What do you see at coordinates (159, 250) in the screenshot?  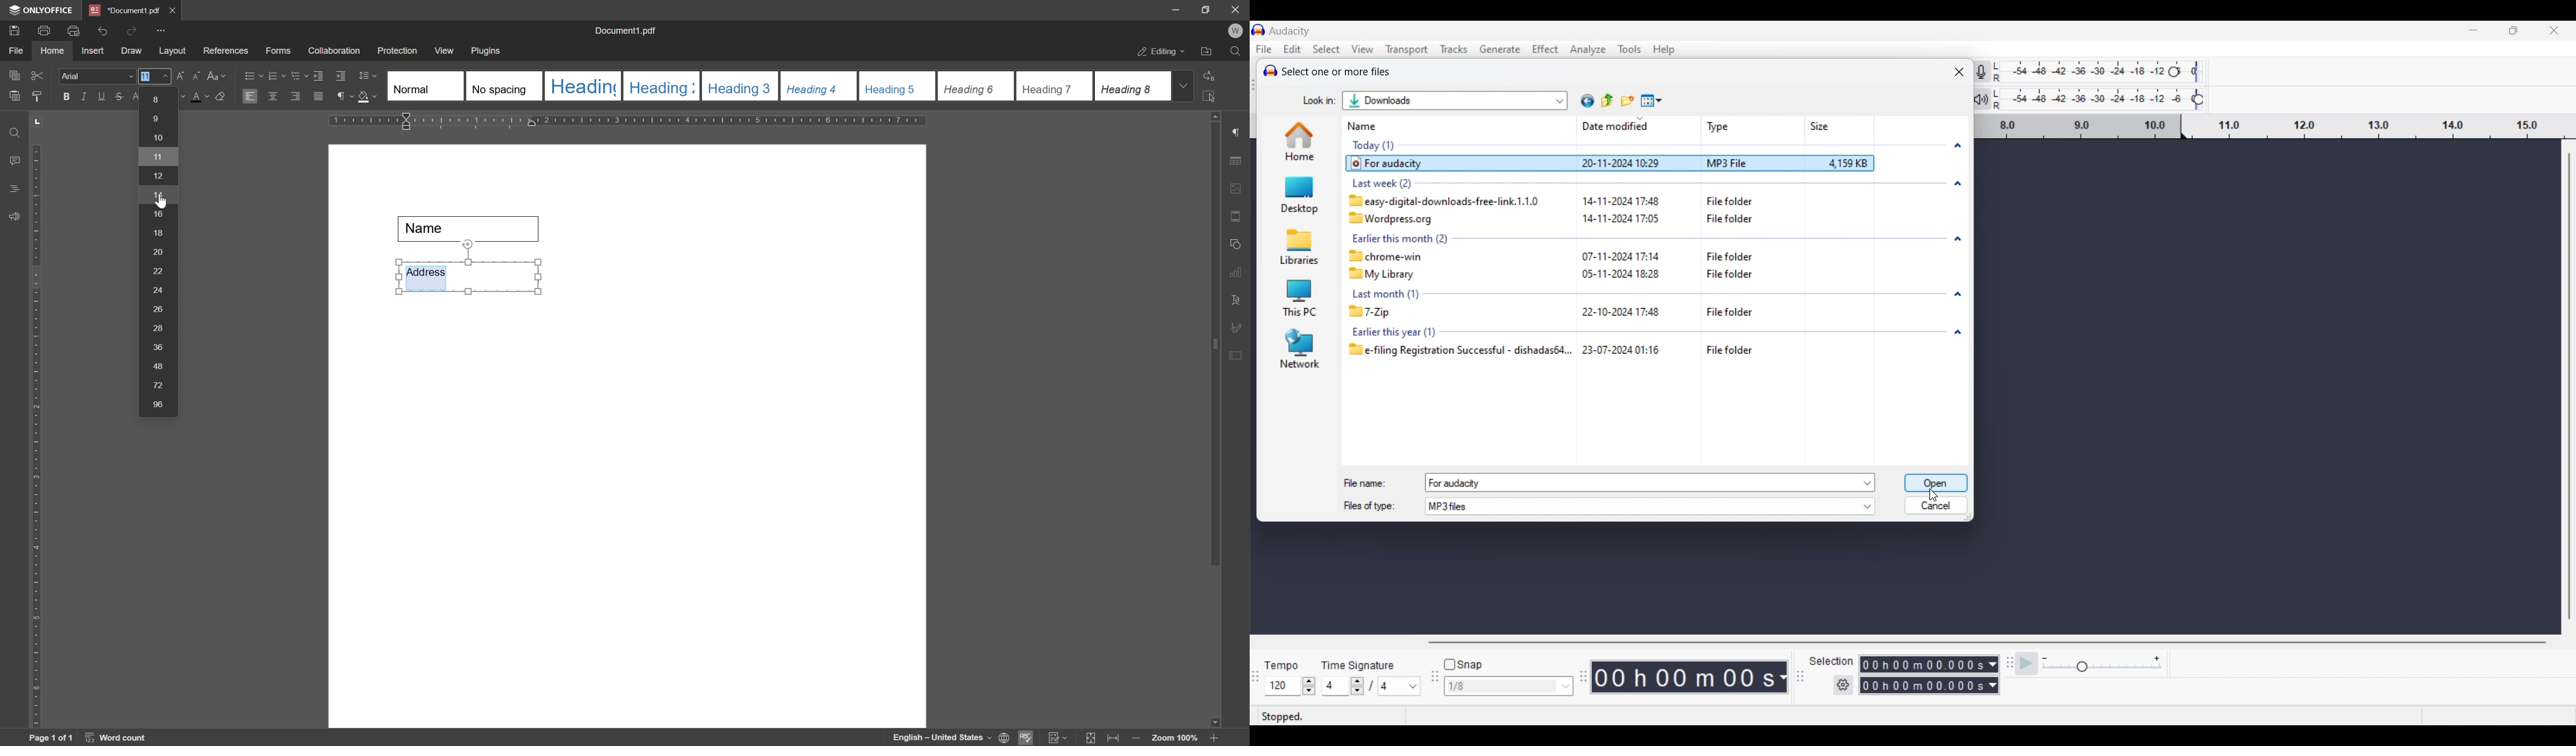 I see `font size` at bounding box center [159, 250].